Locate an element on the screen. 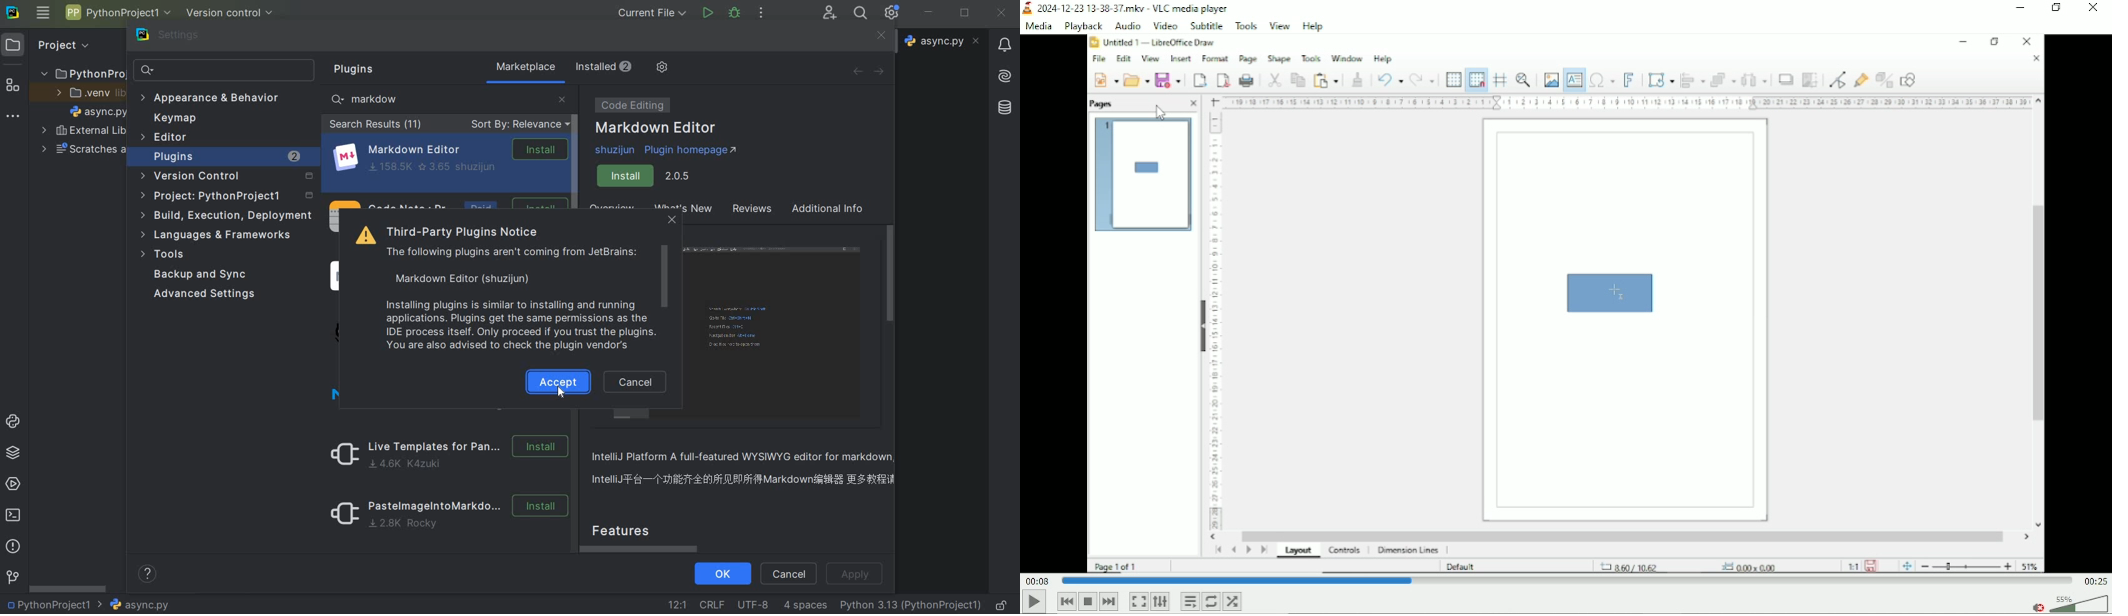 This screenshot has width=2128, height=616. Toggle between loop all, loop one and no loop is located at coordinates (1210, 602).